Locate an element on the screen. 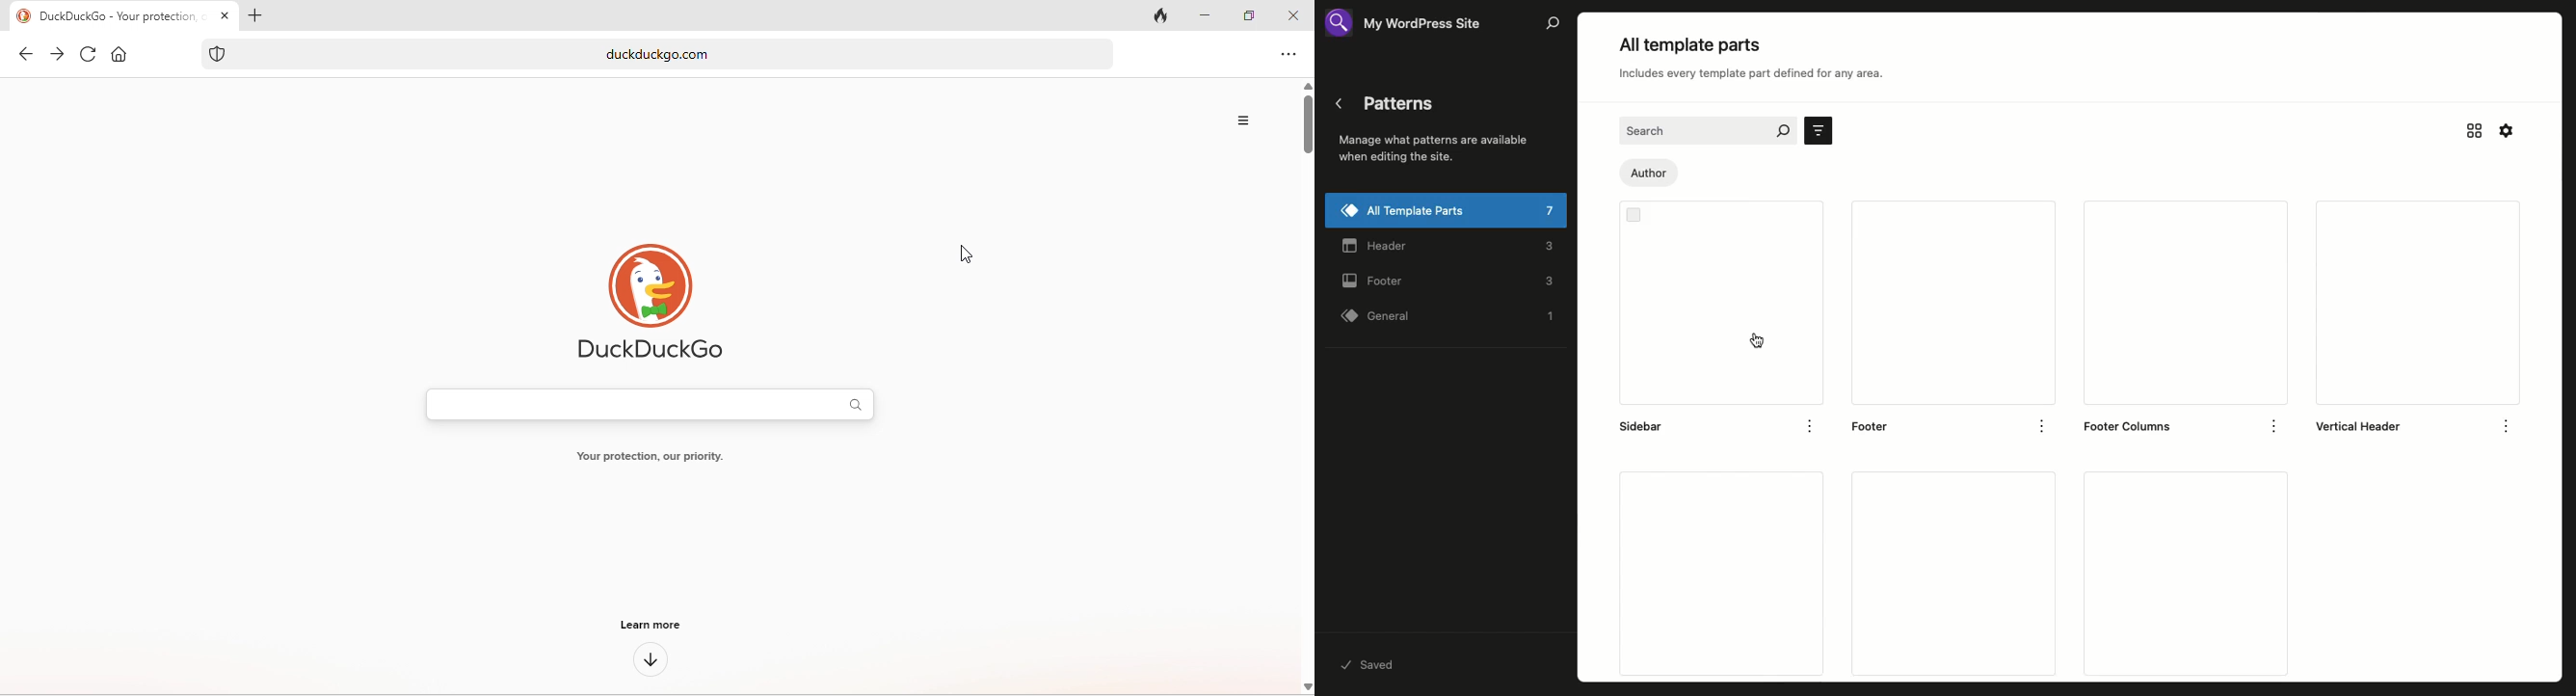 The width and height of the screenshot is (2576, 700). Header is located at coordinates (1449, 248).